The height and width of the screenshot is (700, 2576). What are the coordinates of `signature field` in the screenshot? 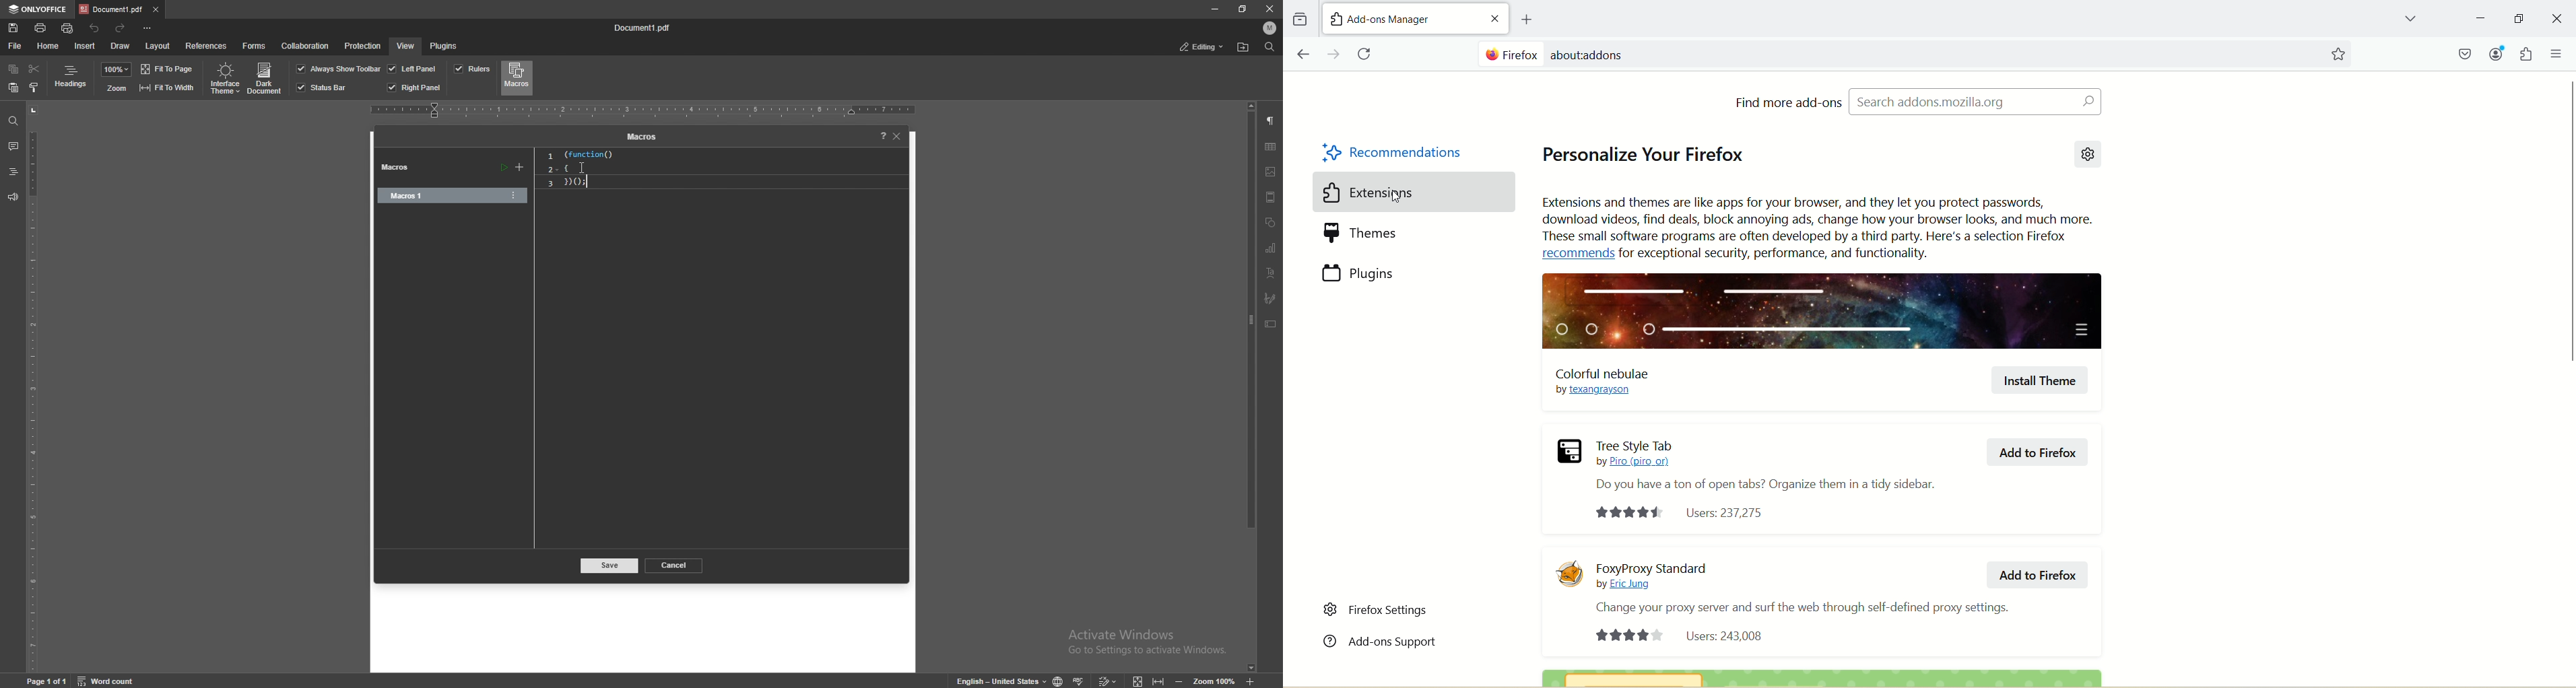 It's located at (1270, 298).